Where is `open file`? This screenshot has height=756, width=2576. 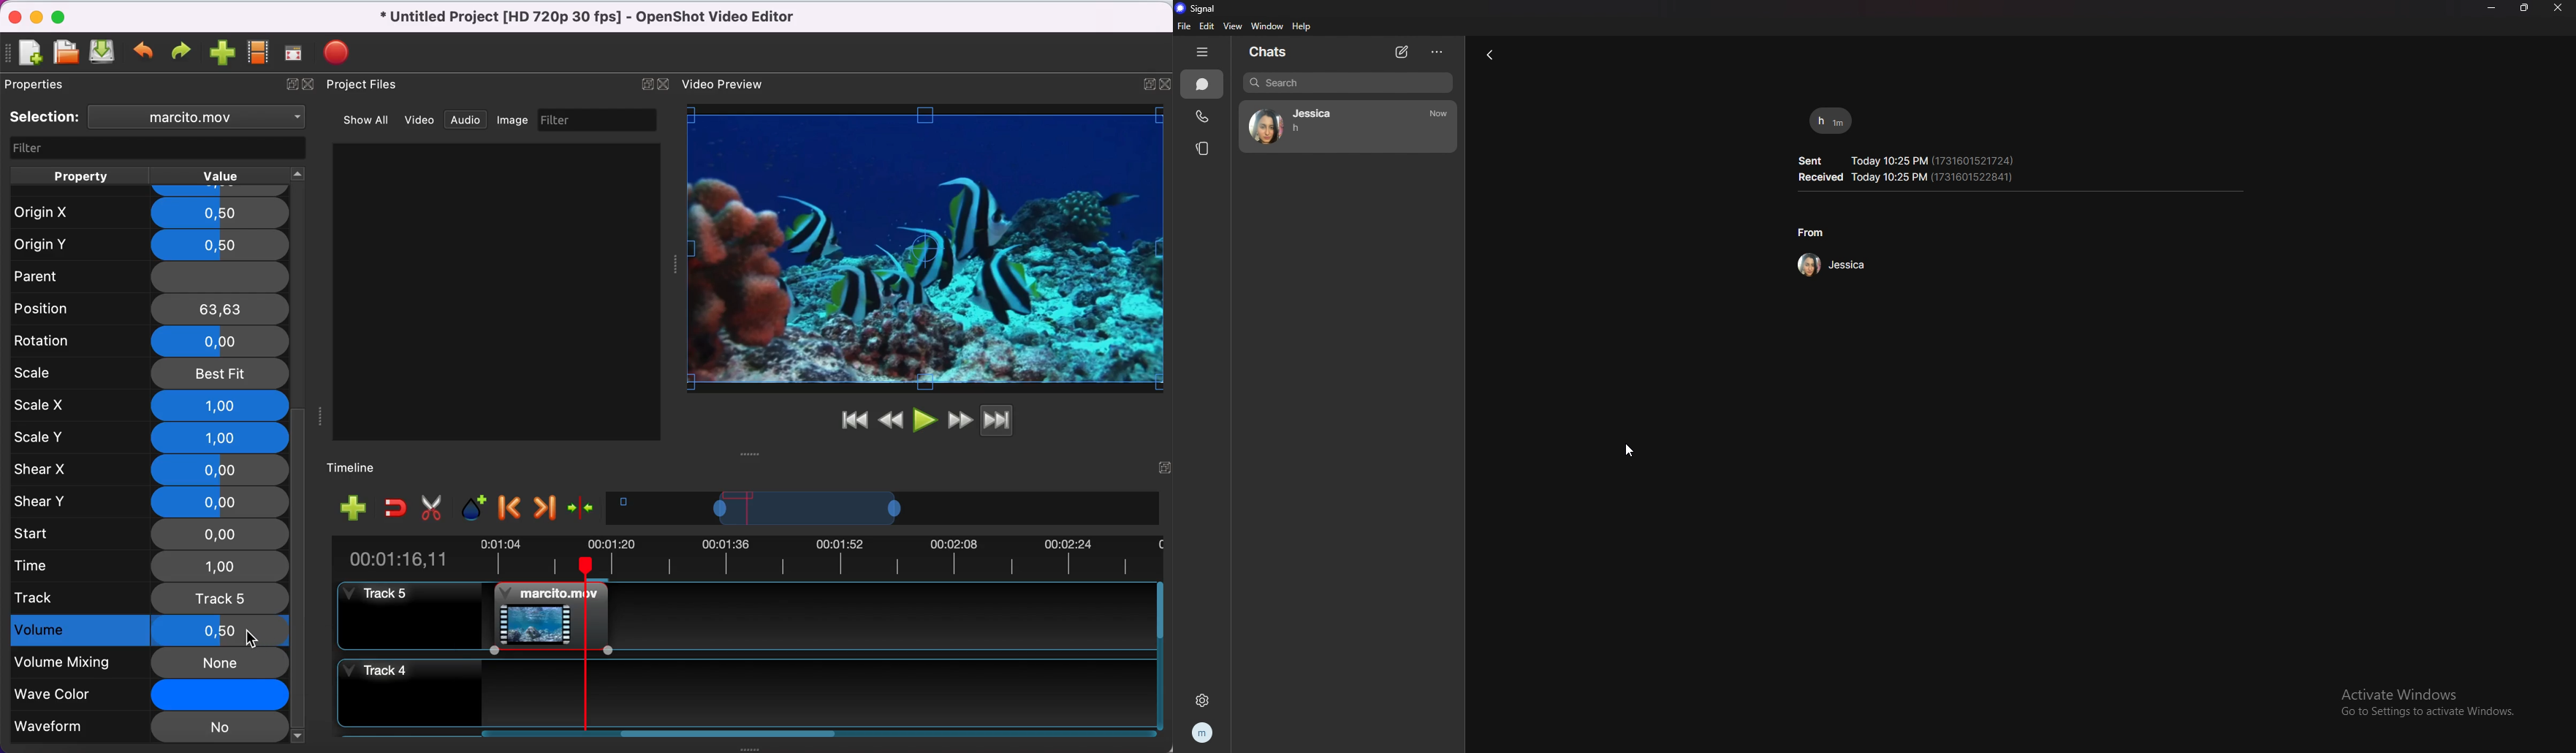 open file is located at coordinates (65, 52).